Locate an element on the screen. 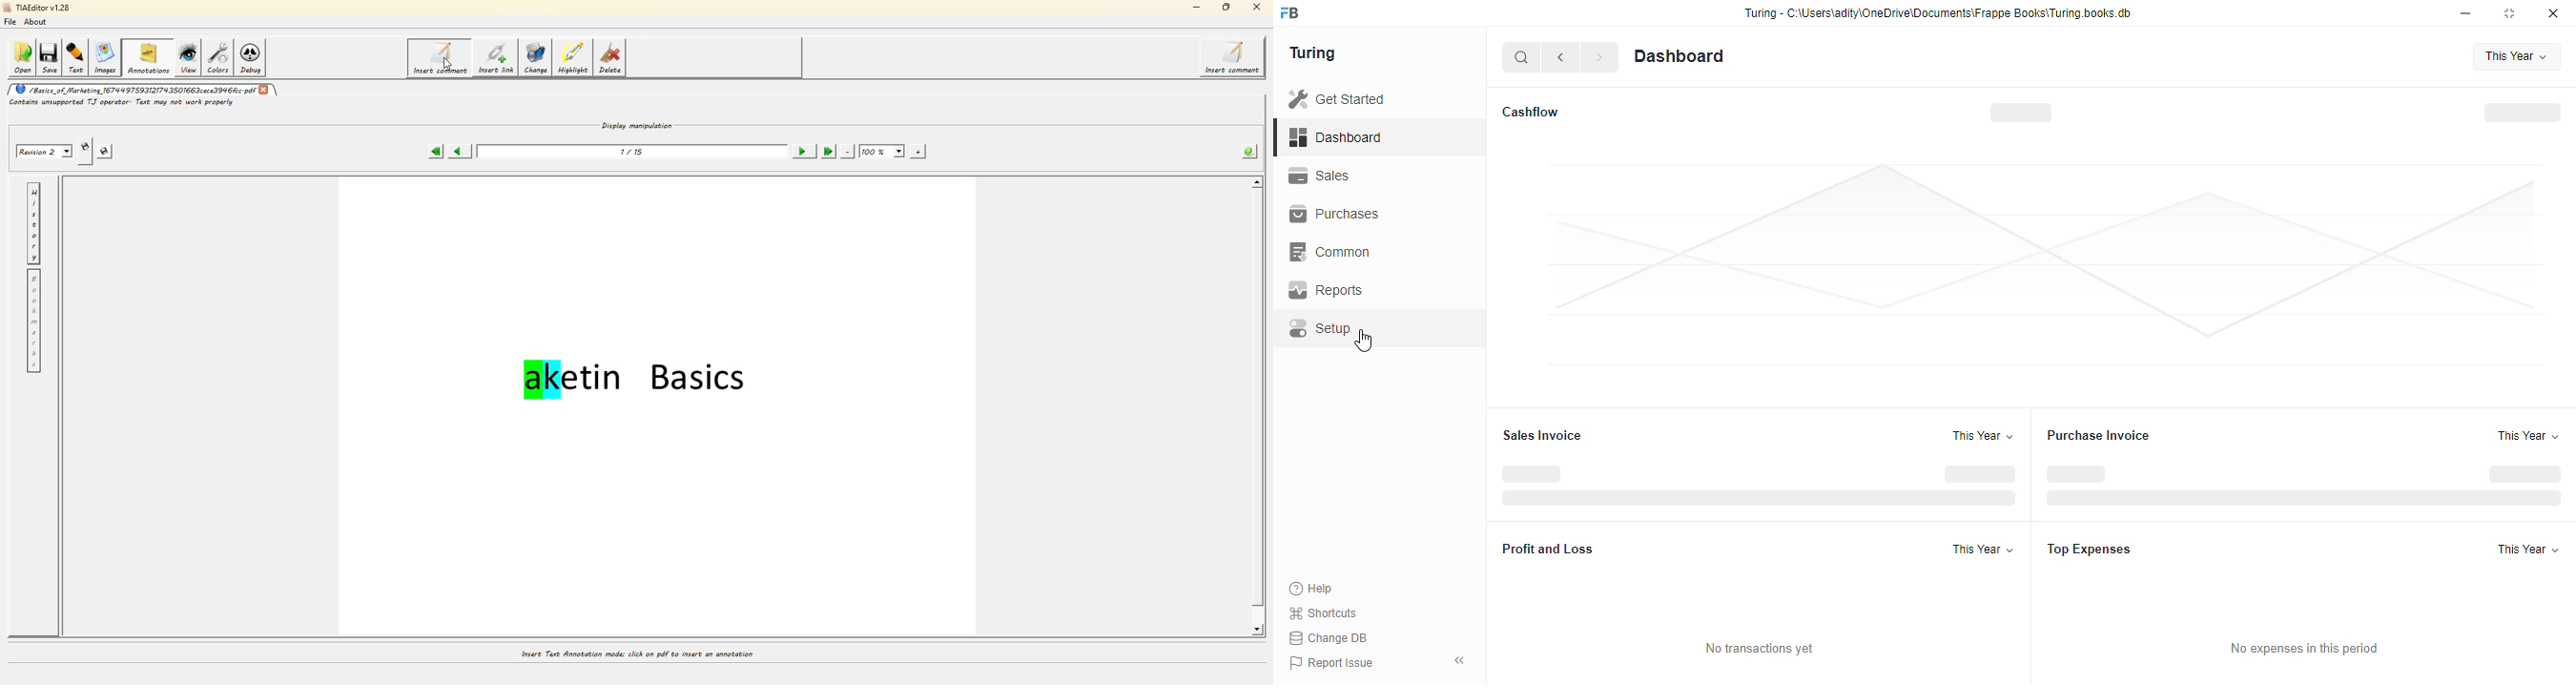 This screenshot has width=2576, height=700. Purchases is located at coordinates (1334, 214).